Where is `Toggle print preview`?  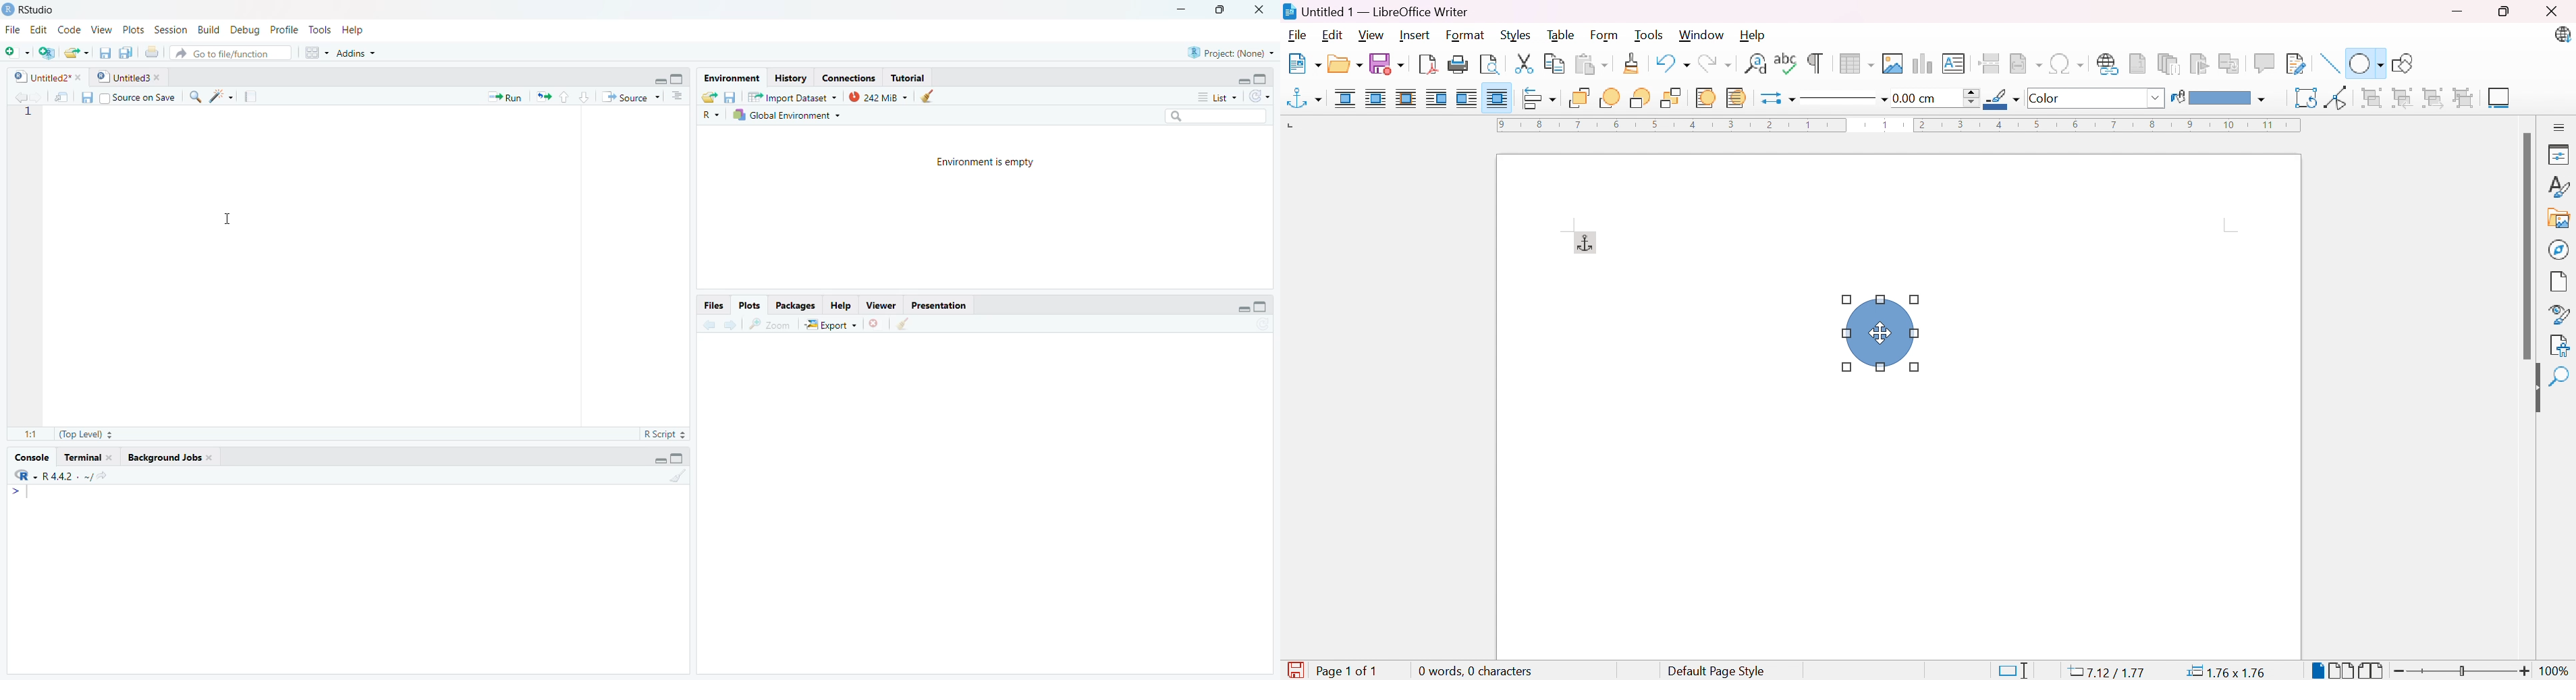
Toggle print preview is located at coordinates (1491, 65).